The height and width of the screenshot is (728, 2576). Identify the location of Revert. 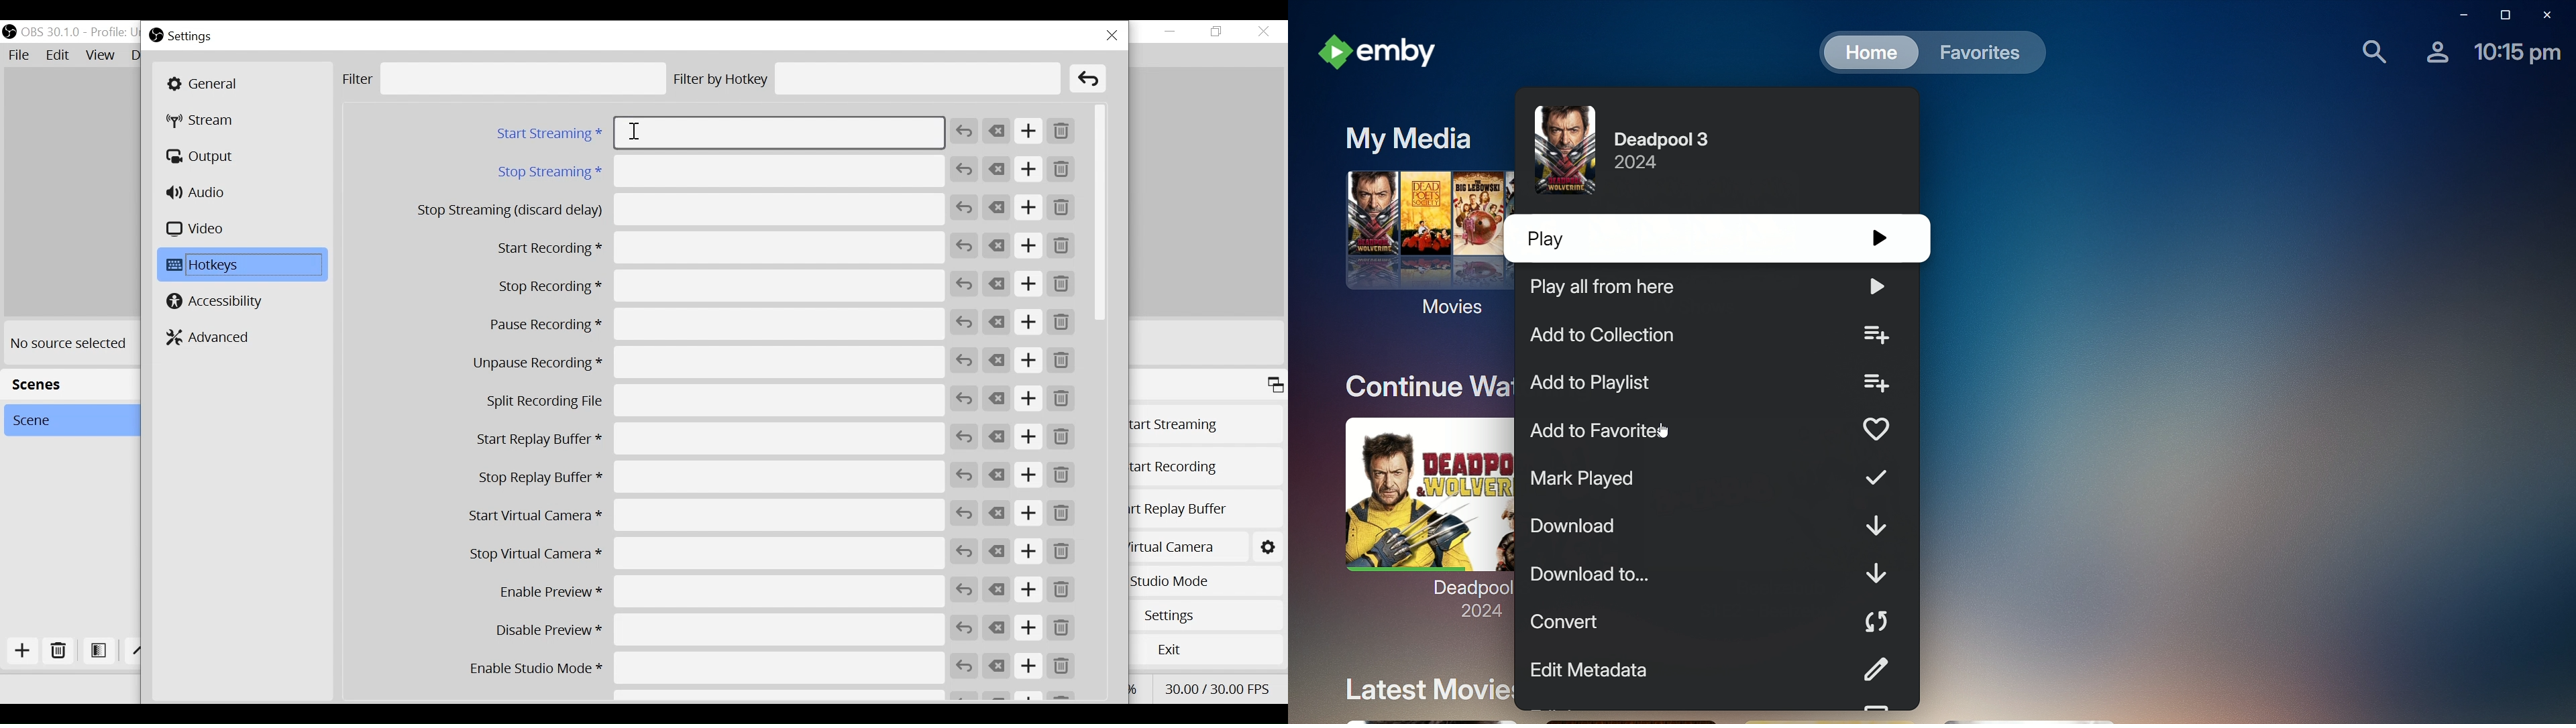
(965, 323).